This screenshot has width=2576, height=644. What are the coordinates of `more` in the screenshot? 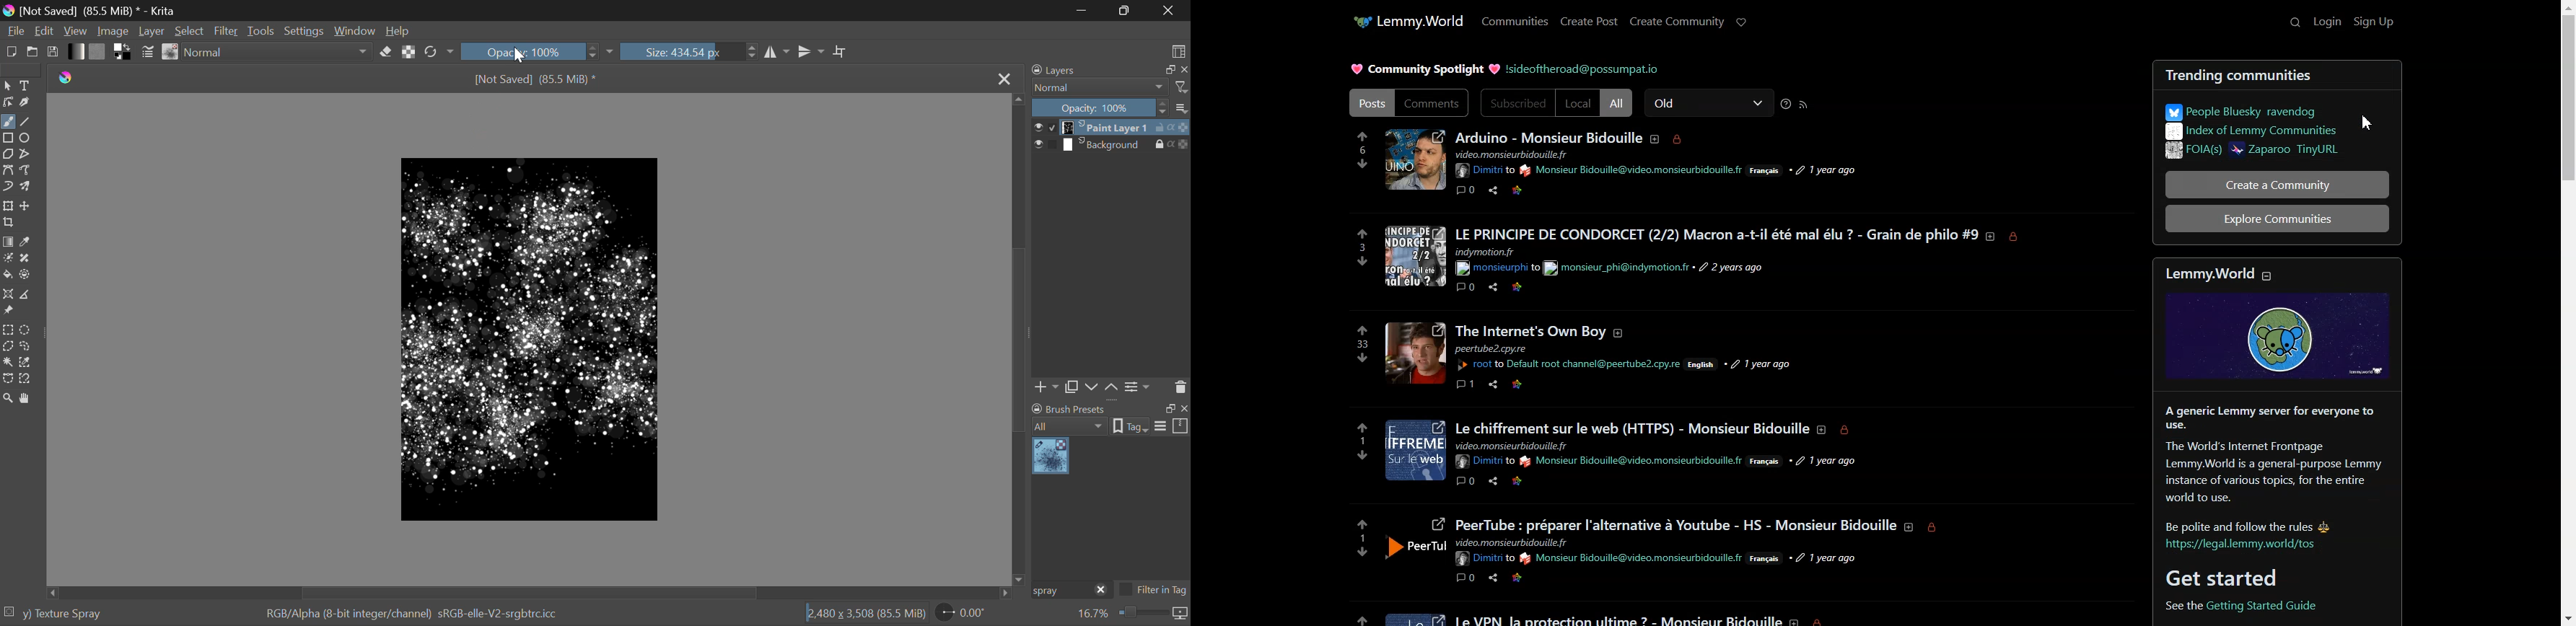 It's located at (1182, 107).